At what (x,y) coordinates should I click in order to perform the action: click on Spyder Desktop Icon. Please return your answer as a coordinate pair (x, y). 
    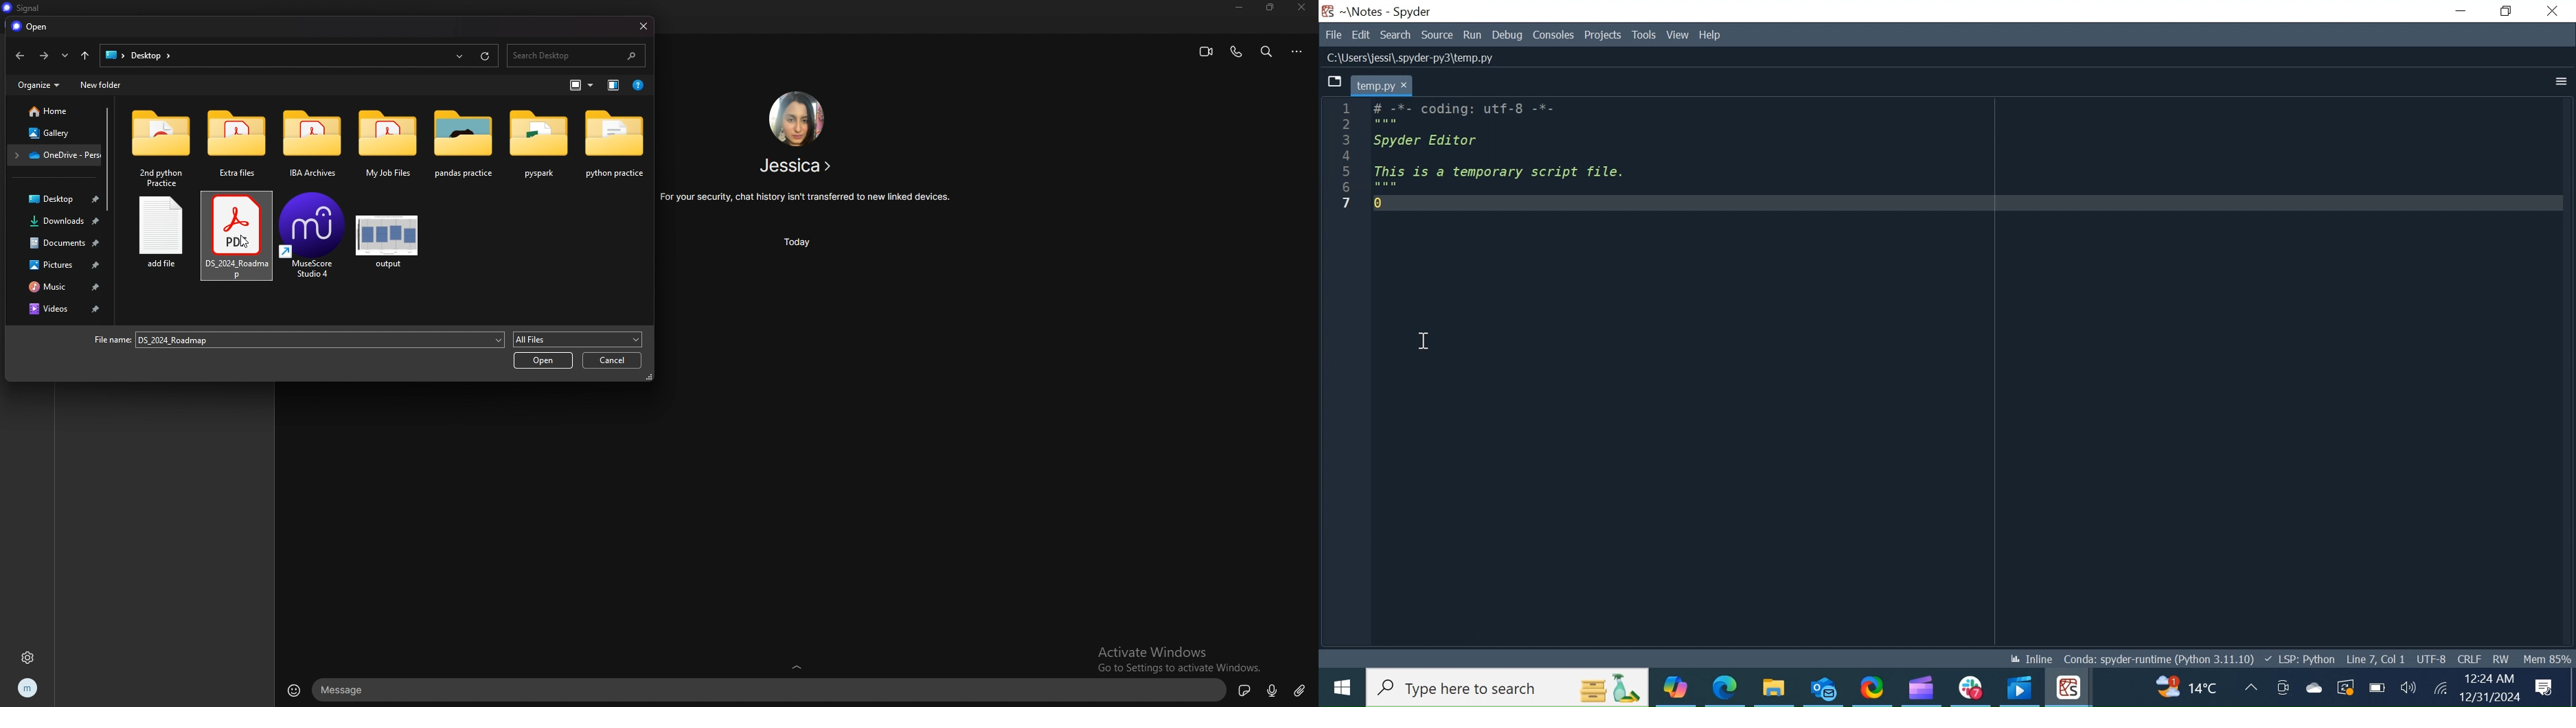
    Looking at the image, I should click on (2068, 686).